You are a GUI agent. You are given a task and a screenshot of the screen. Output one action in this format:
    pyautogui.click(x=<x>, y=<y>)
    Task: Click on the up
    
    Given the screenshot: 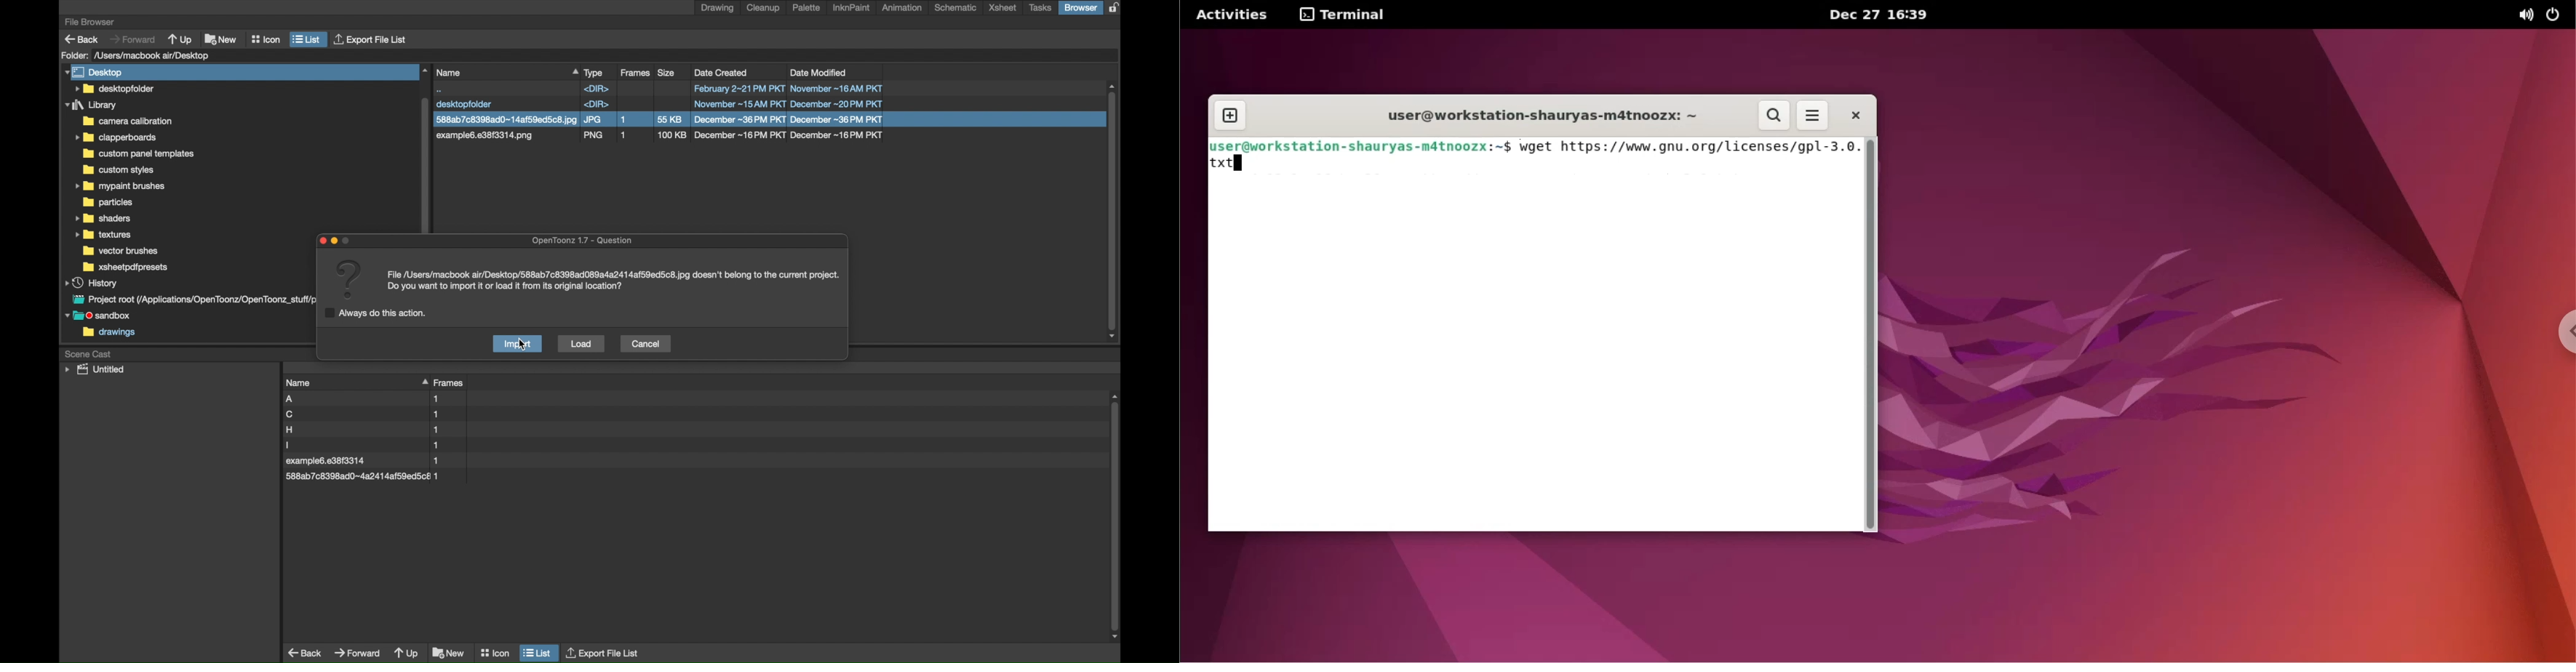 What is the action you would take?
    pyautogui.click(x=181, y=39)
    